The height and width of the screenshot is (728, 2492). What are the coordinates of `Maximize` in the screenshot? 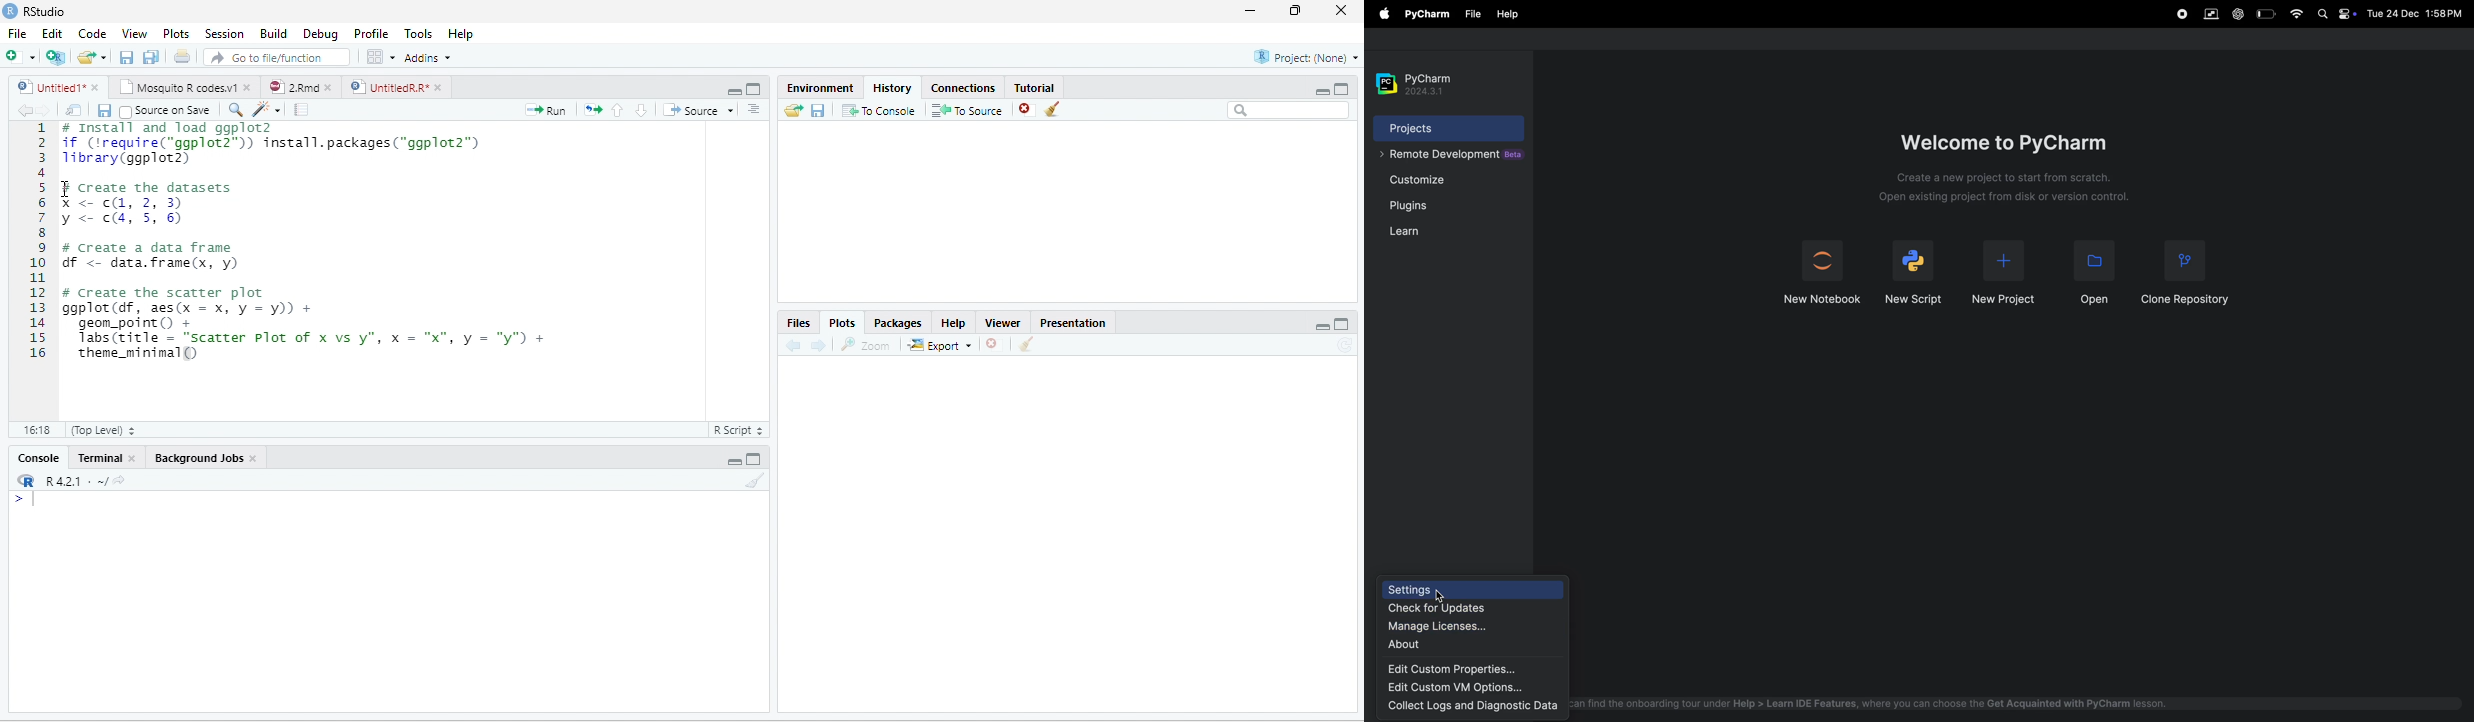 It's located at (1342, 89).